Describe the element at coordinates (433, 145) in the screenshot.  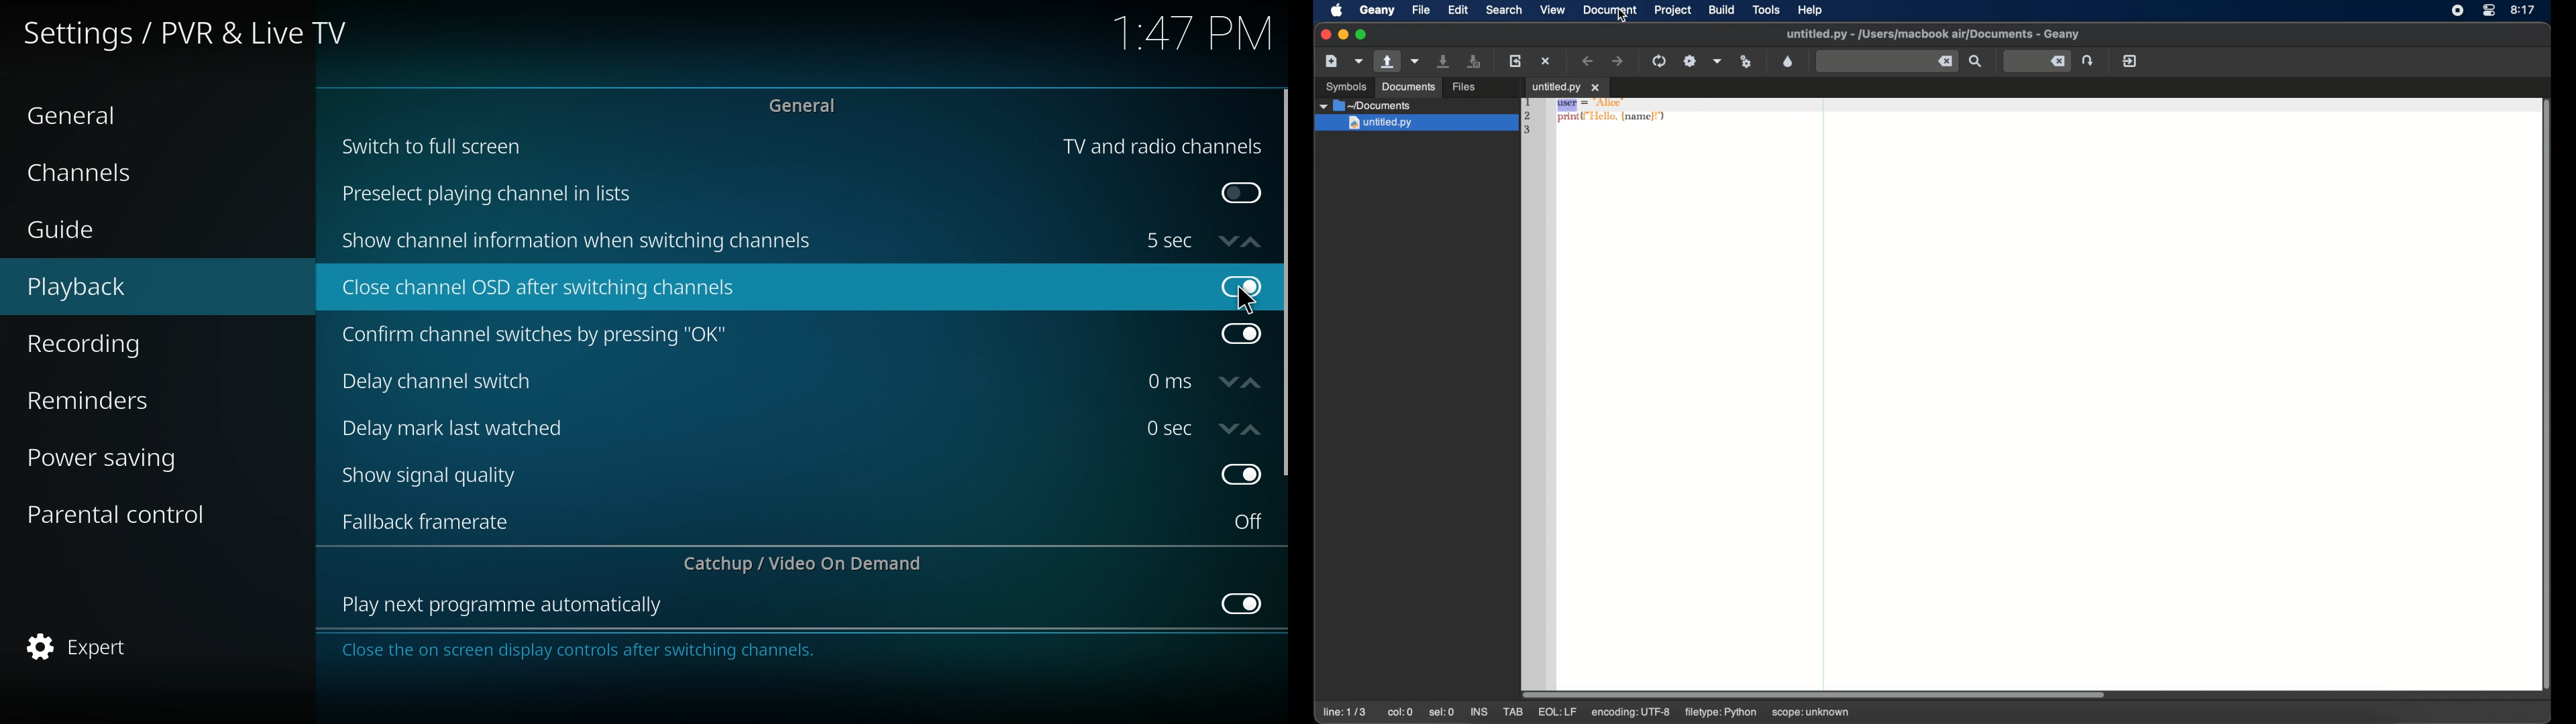
I see `switch to full screen` at that location.